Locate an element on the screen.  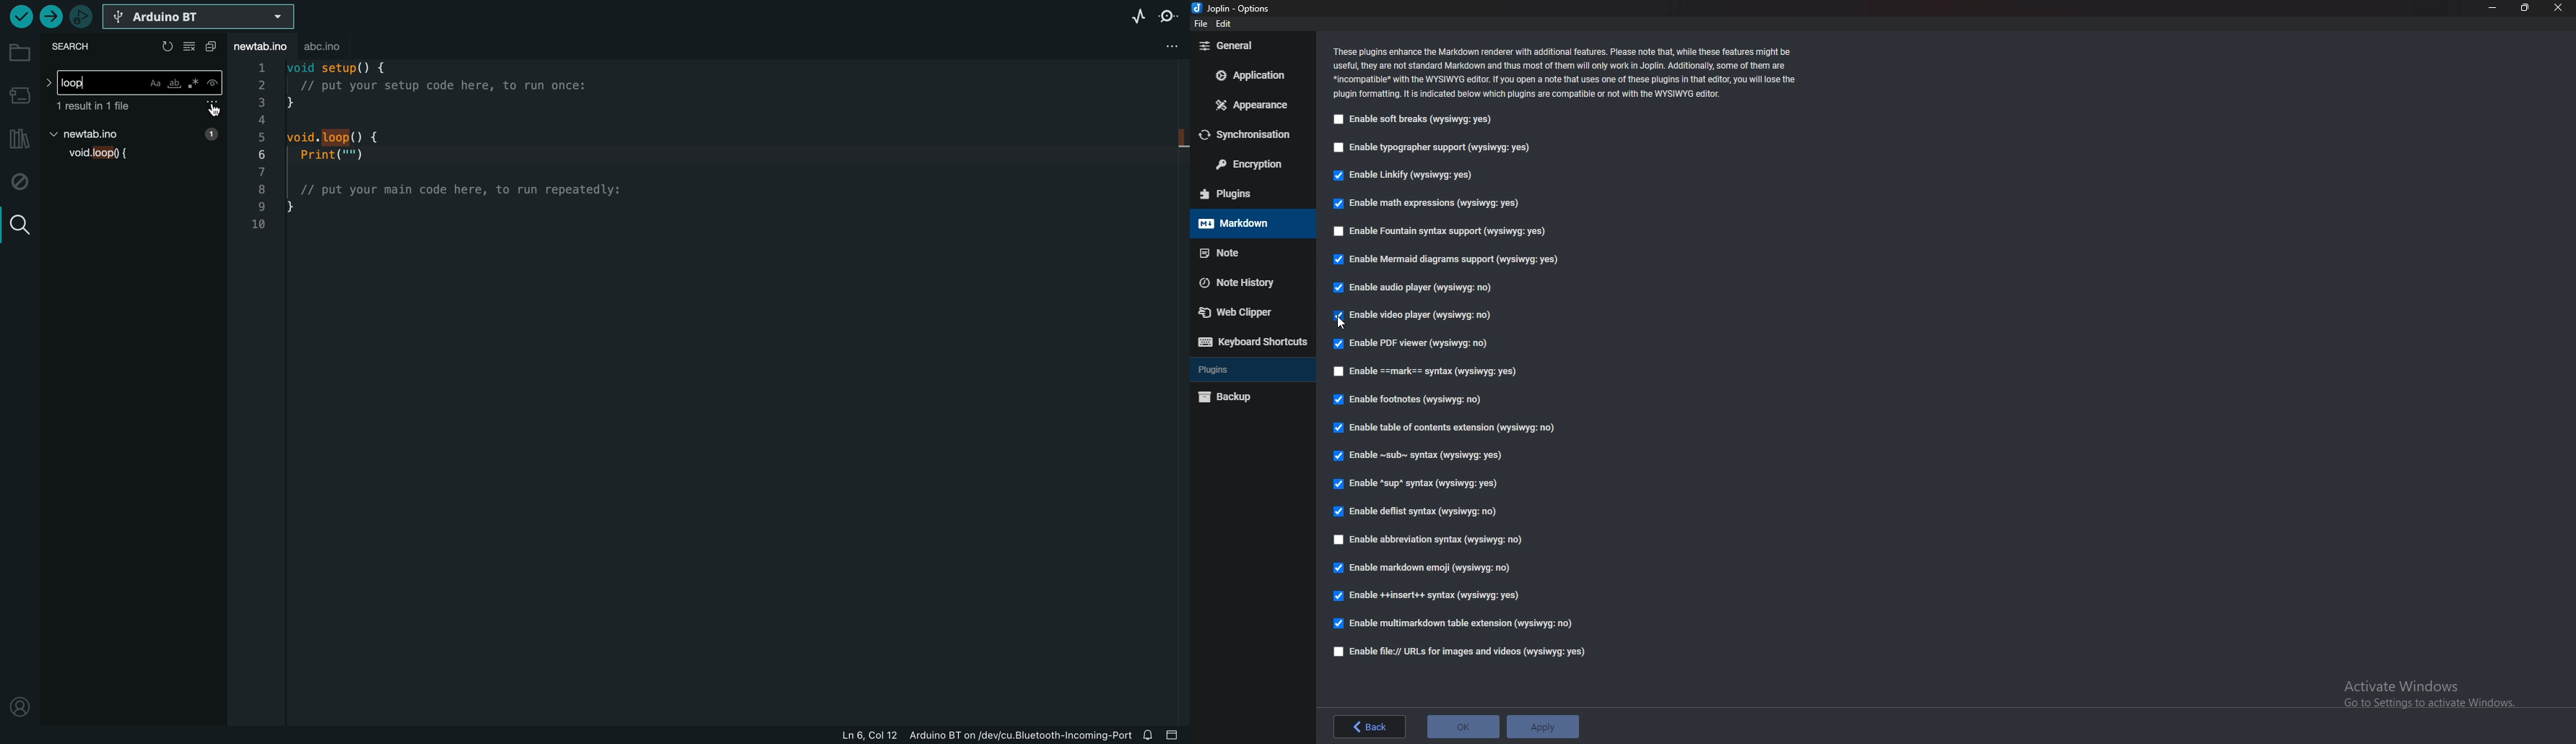
enable markdown emoji (wysiqyg:no) is located at coordinates (1420, 568).